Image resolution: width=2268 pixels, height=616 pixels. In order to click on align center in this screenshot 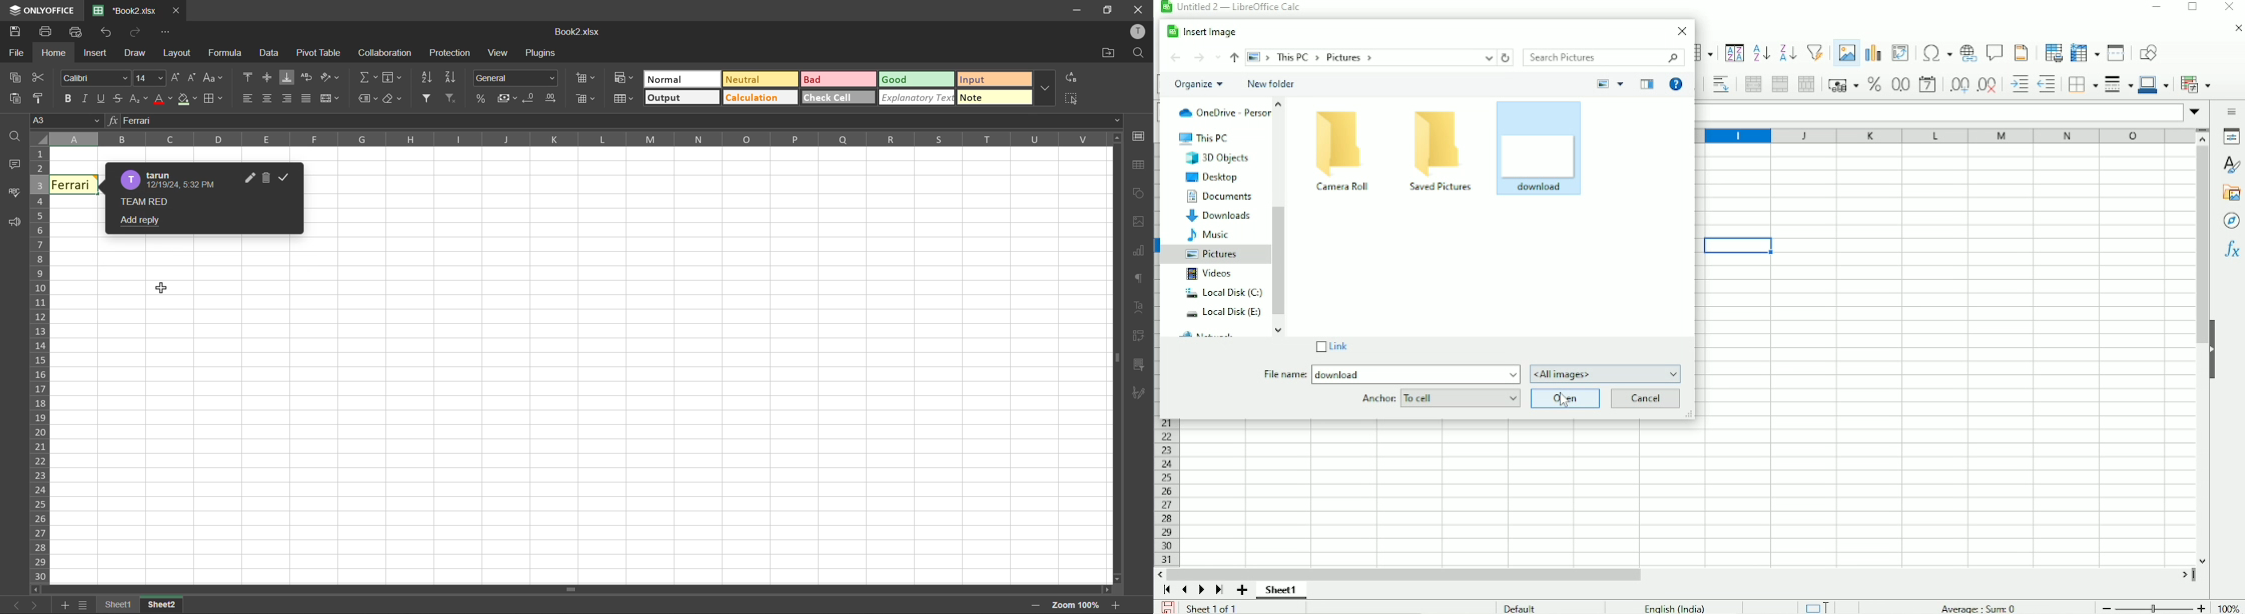, I will do `click(267, 99)`.